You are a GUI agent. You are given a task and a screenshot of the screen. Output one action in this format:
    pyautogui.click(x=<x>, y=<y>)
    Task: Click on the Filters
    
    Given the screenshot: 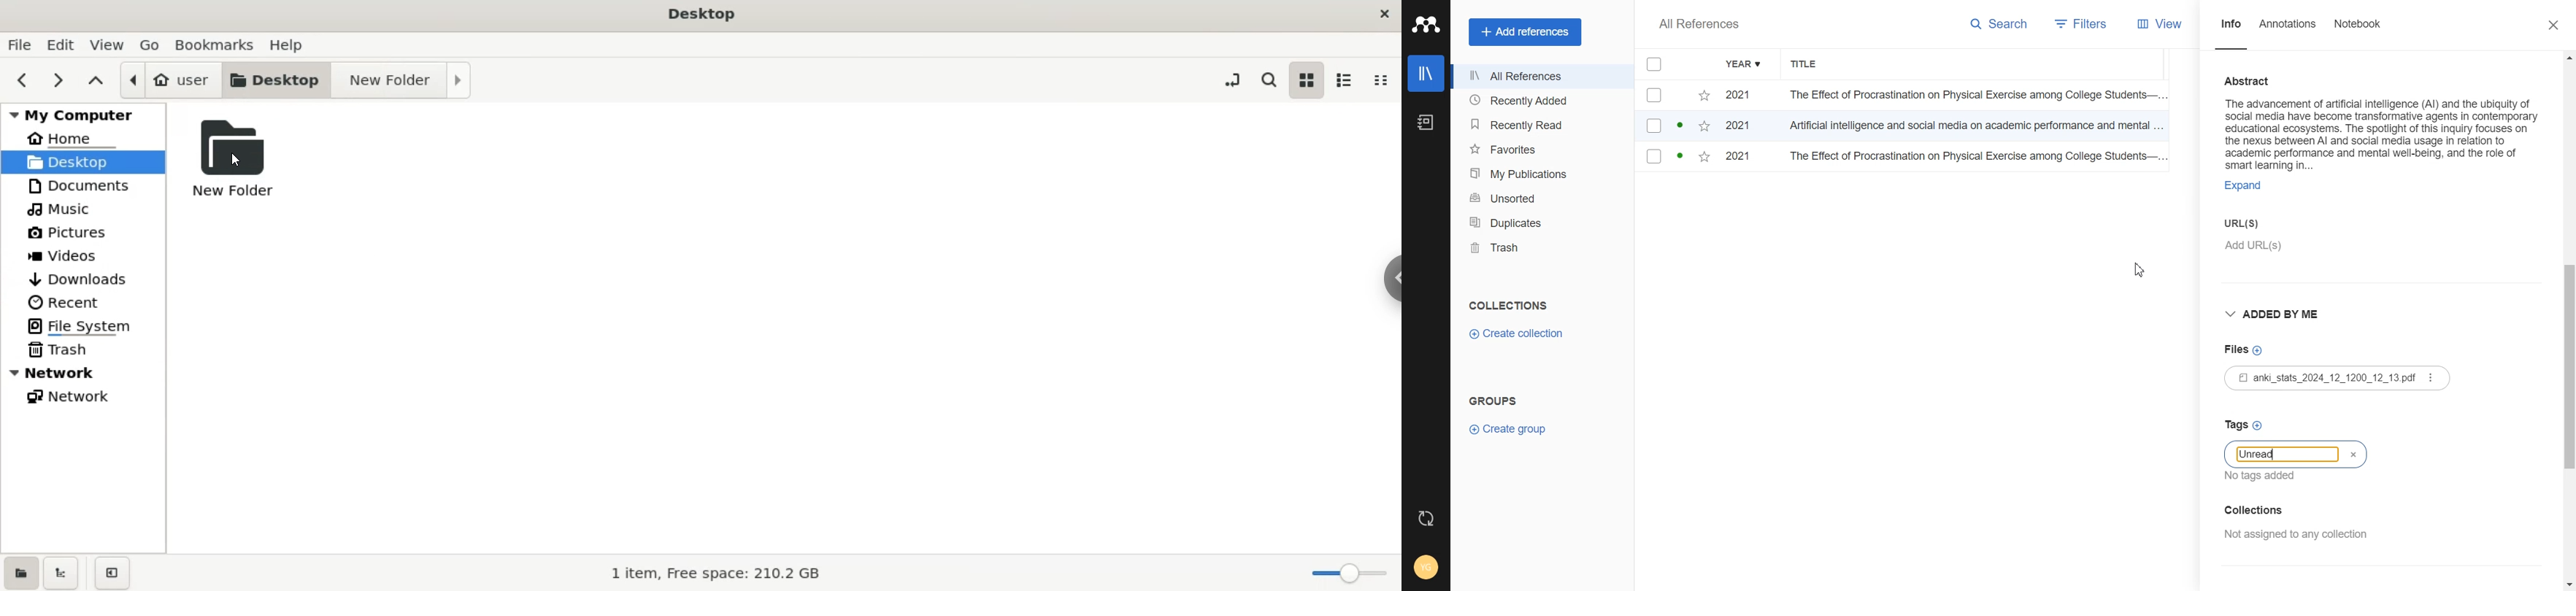 What is the action you would take?
    pyautogui.click(x=2079, y=24)
    